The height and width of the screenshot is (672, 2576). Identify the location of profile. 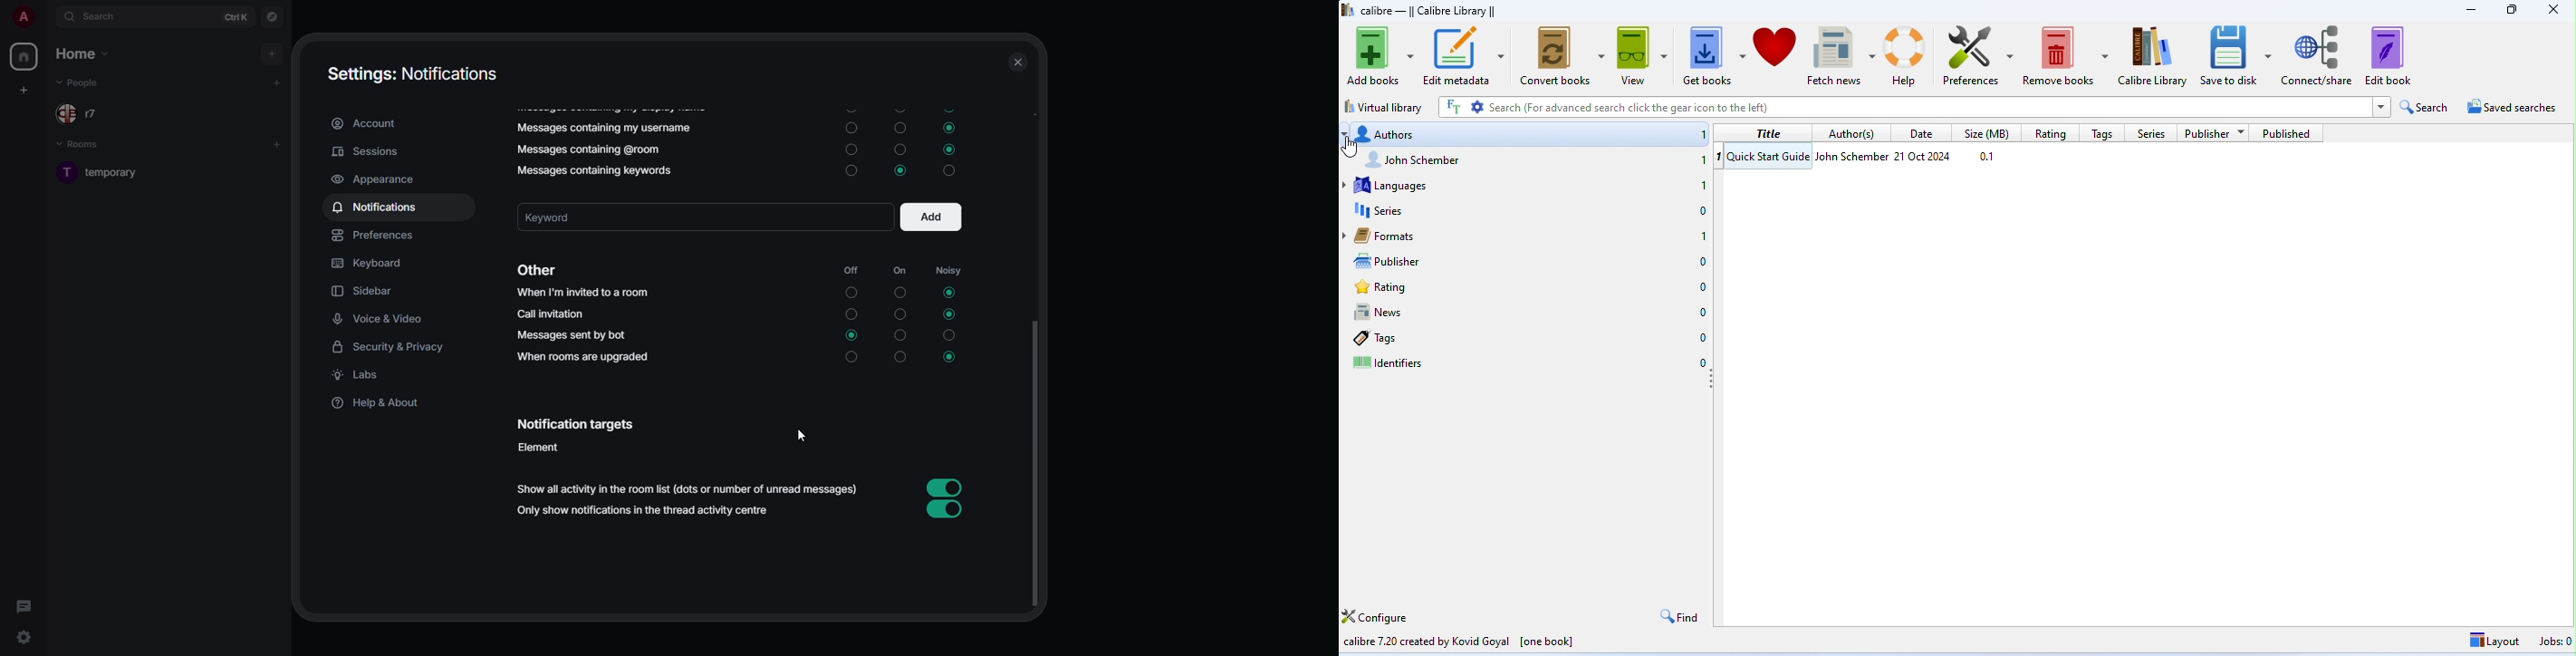
(23, 17).